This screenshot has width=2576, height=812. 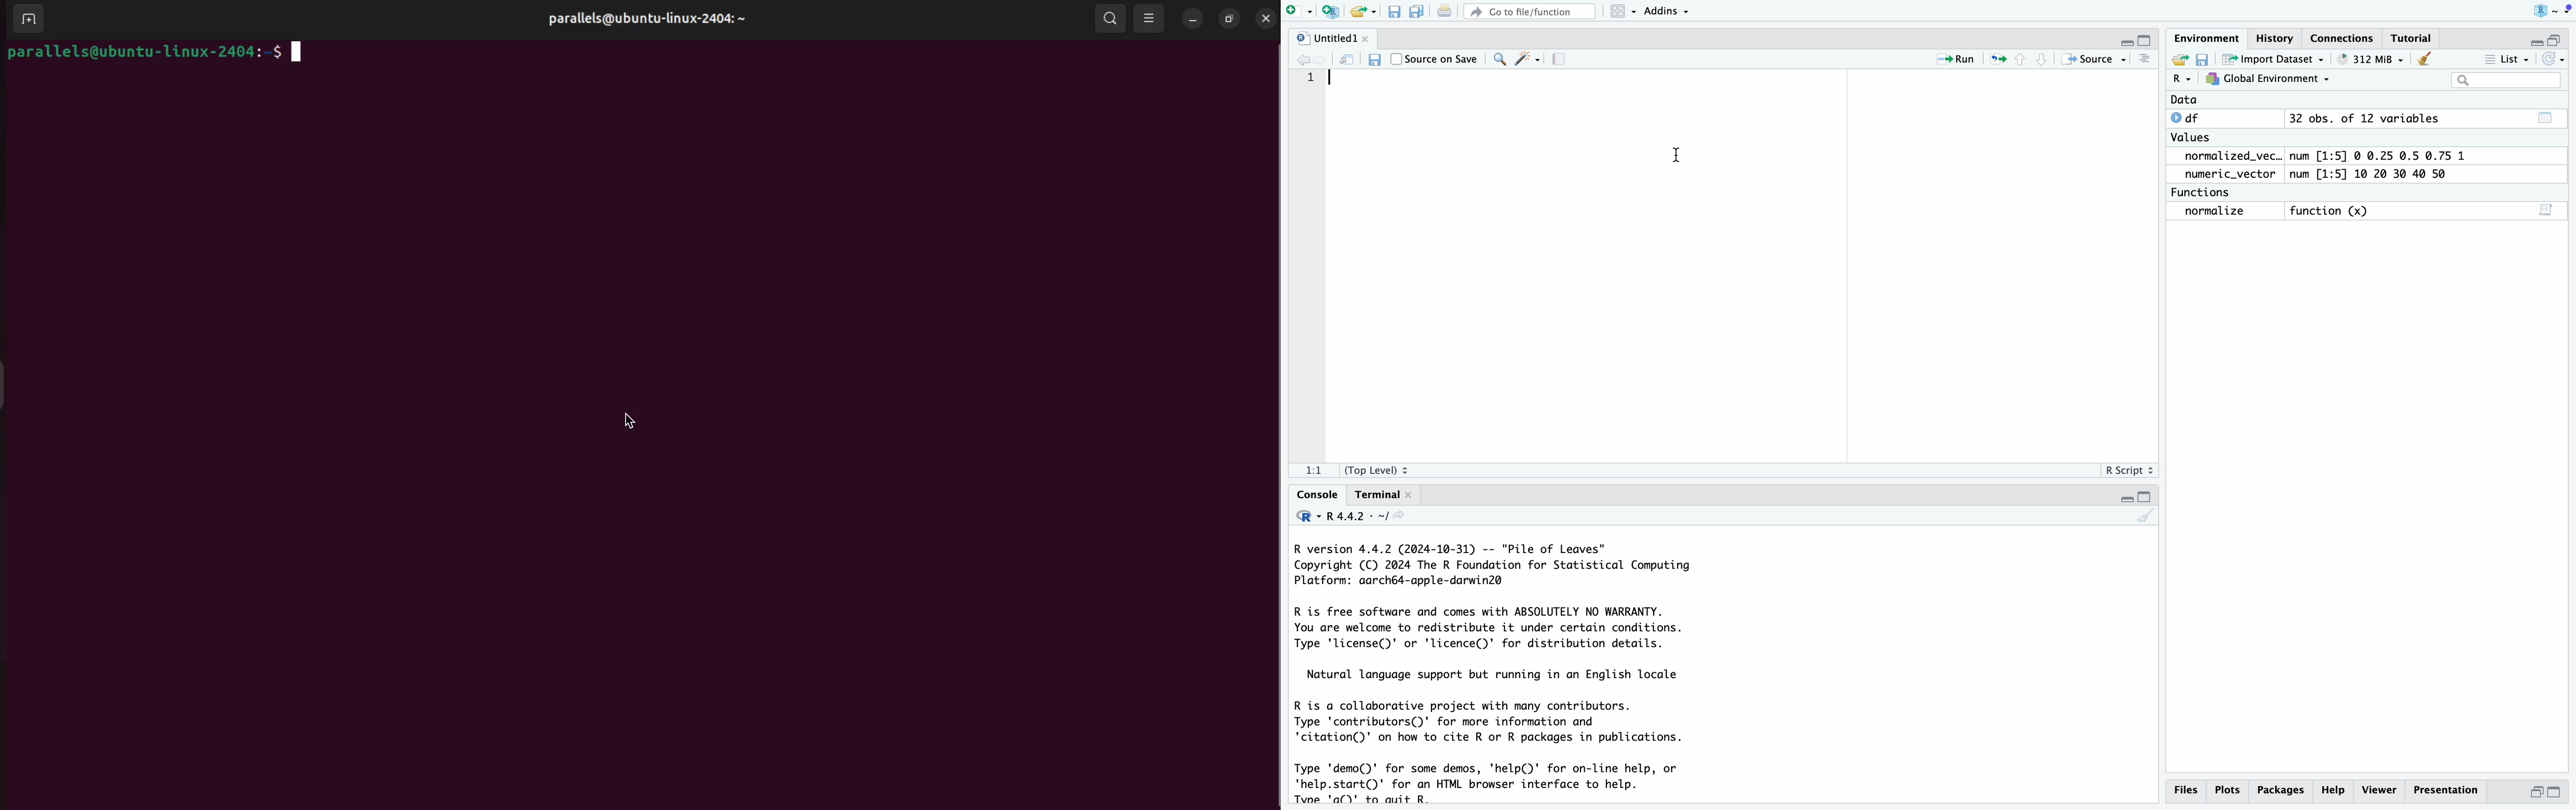 I want to click on rerun, so click(x=1999, y=60).